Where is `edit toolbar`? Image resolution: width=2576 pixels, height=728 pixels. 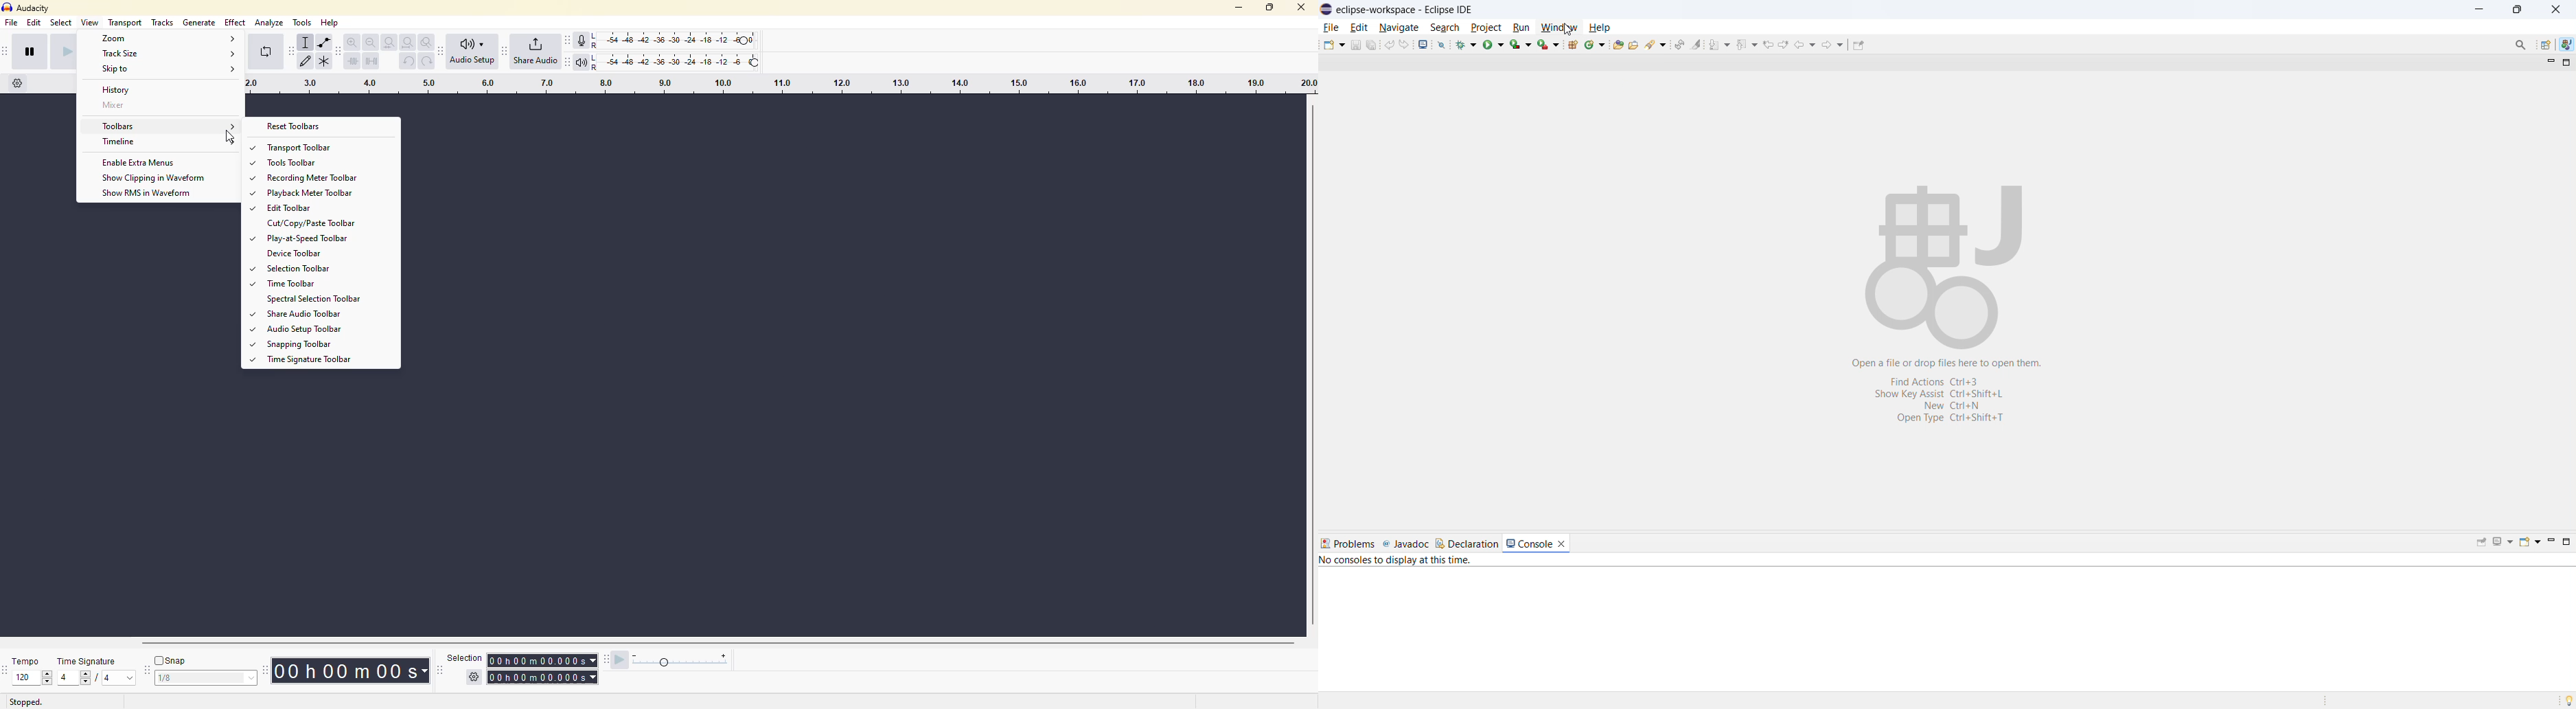
edit toolbar is located at coordinates (284, 207).